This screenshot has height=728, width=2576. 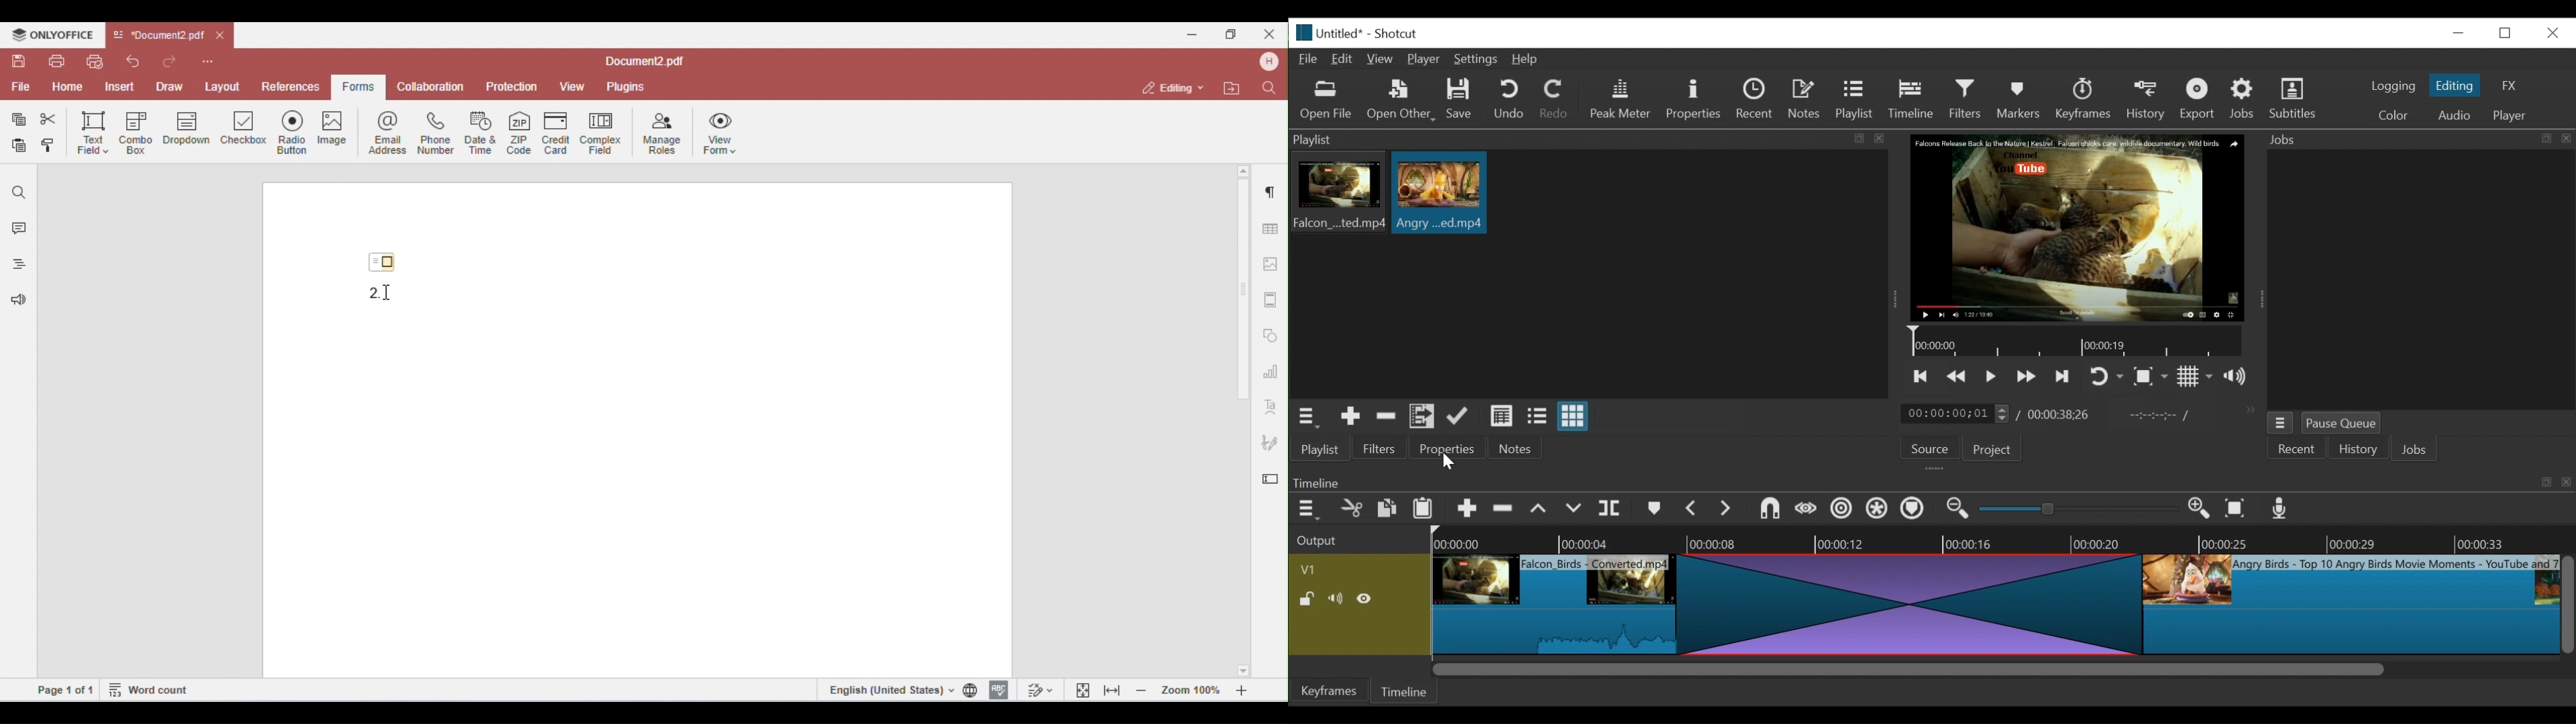 What do you see at coordinates (1407, 689) in the screenshot?
I see `Timeline` at bounding box center [1407, 689].